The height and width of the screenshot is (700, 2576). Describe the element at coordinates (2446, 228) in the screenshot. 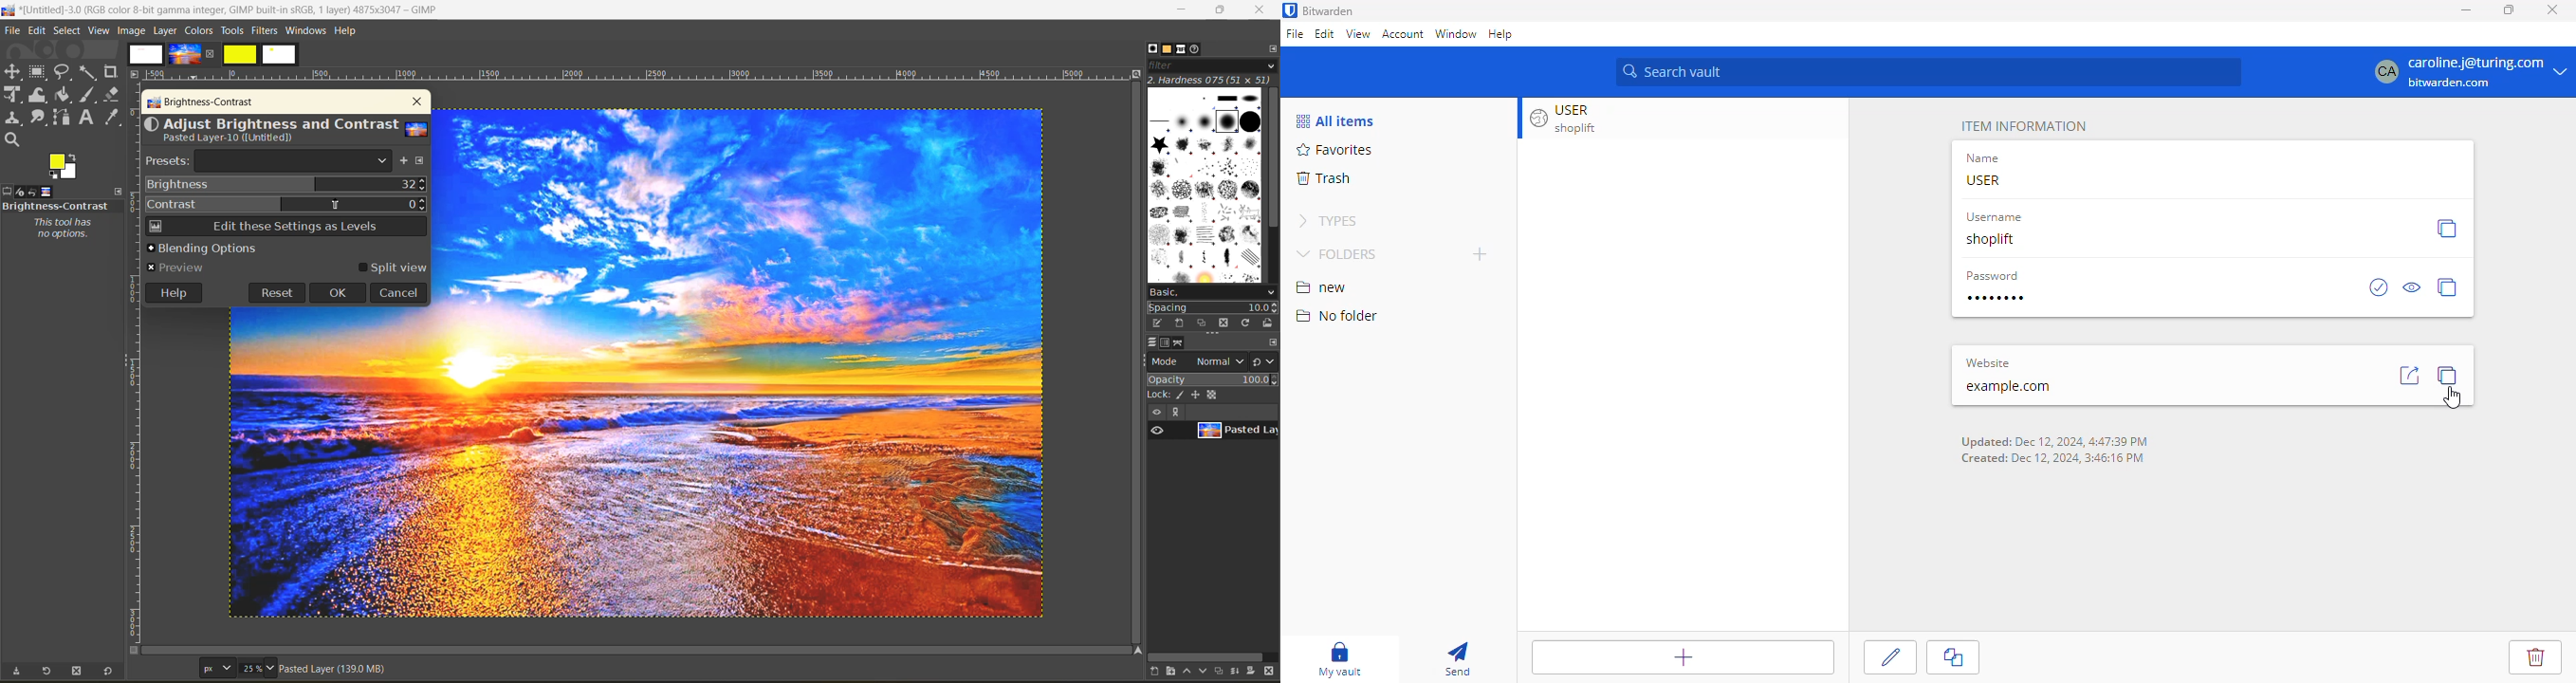

I see `copy username` at that location.